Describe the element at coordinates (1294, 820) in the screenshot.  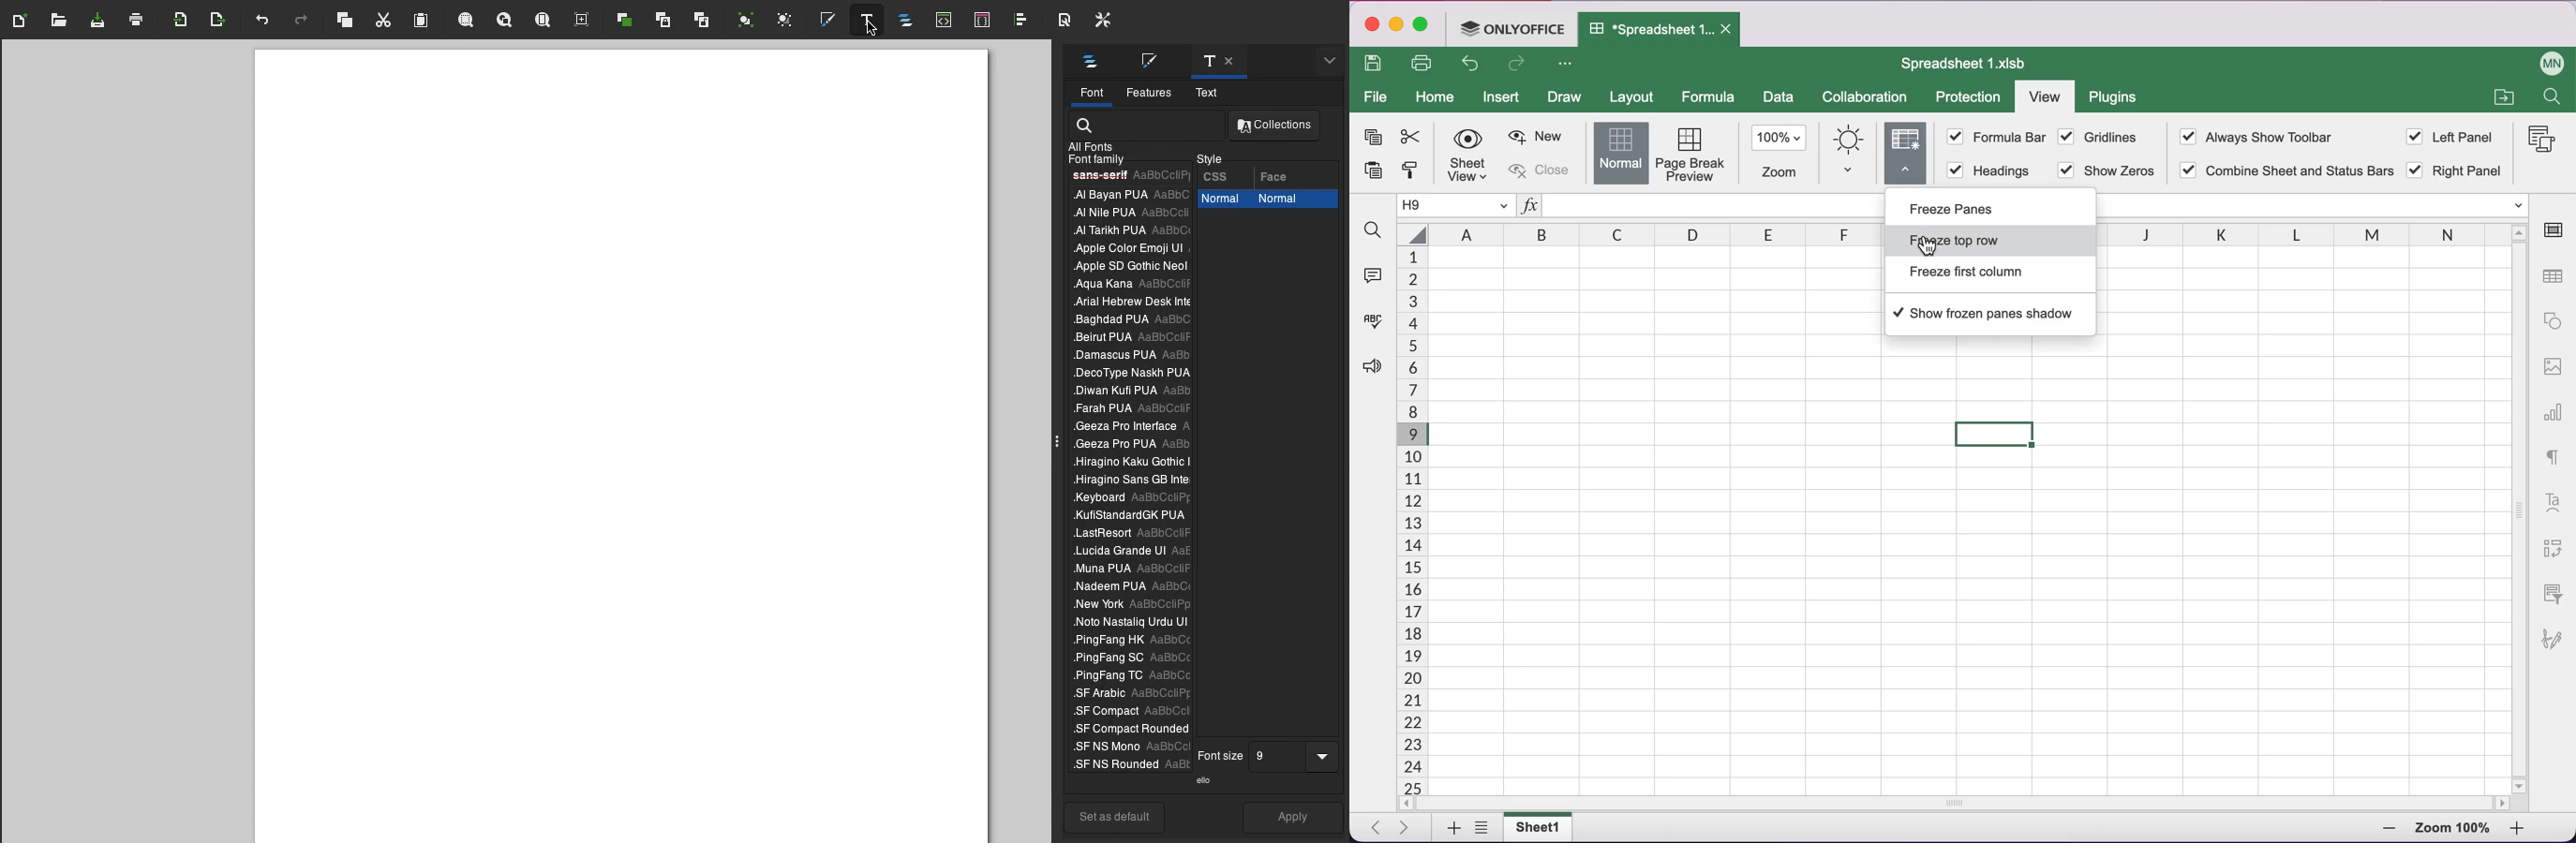
I see `Apply` at that location.